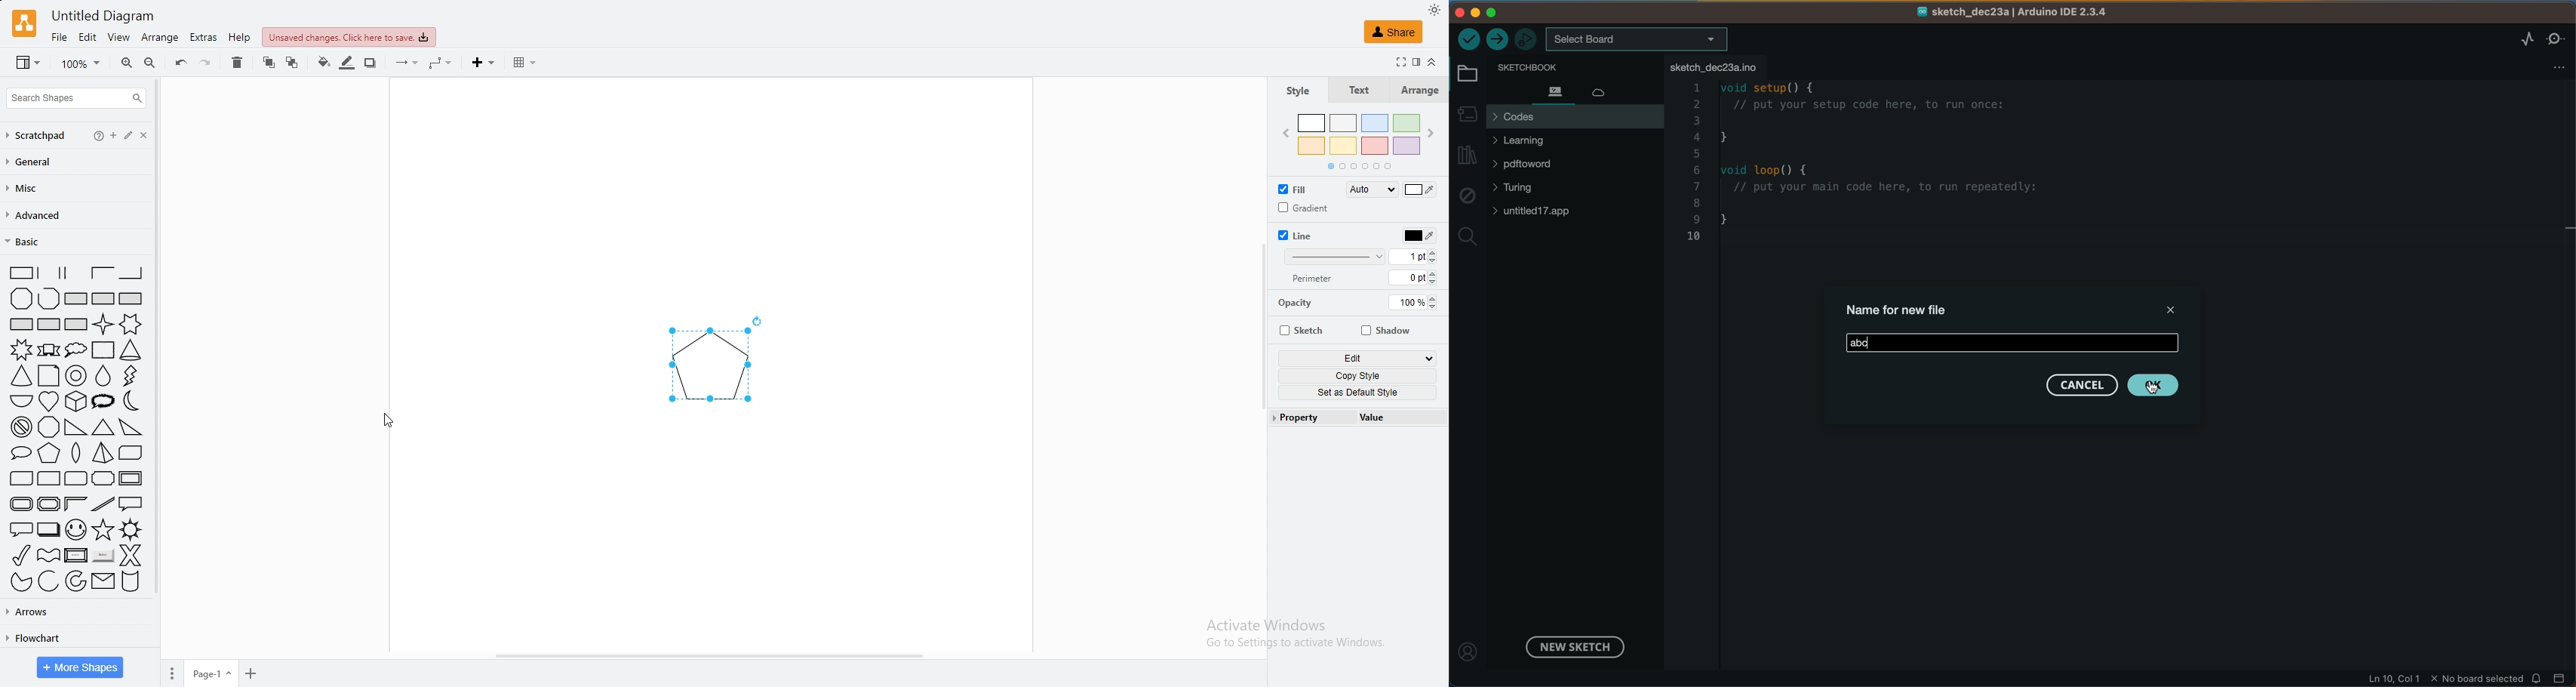 Image resolution: width=2576 pixels, height=700 pixels. I want to click on property, so click(1312, 417).